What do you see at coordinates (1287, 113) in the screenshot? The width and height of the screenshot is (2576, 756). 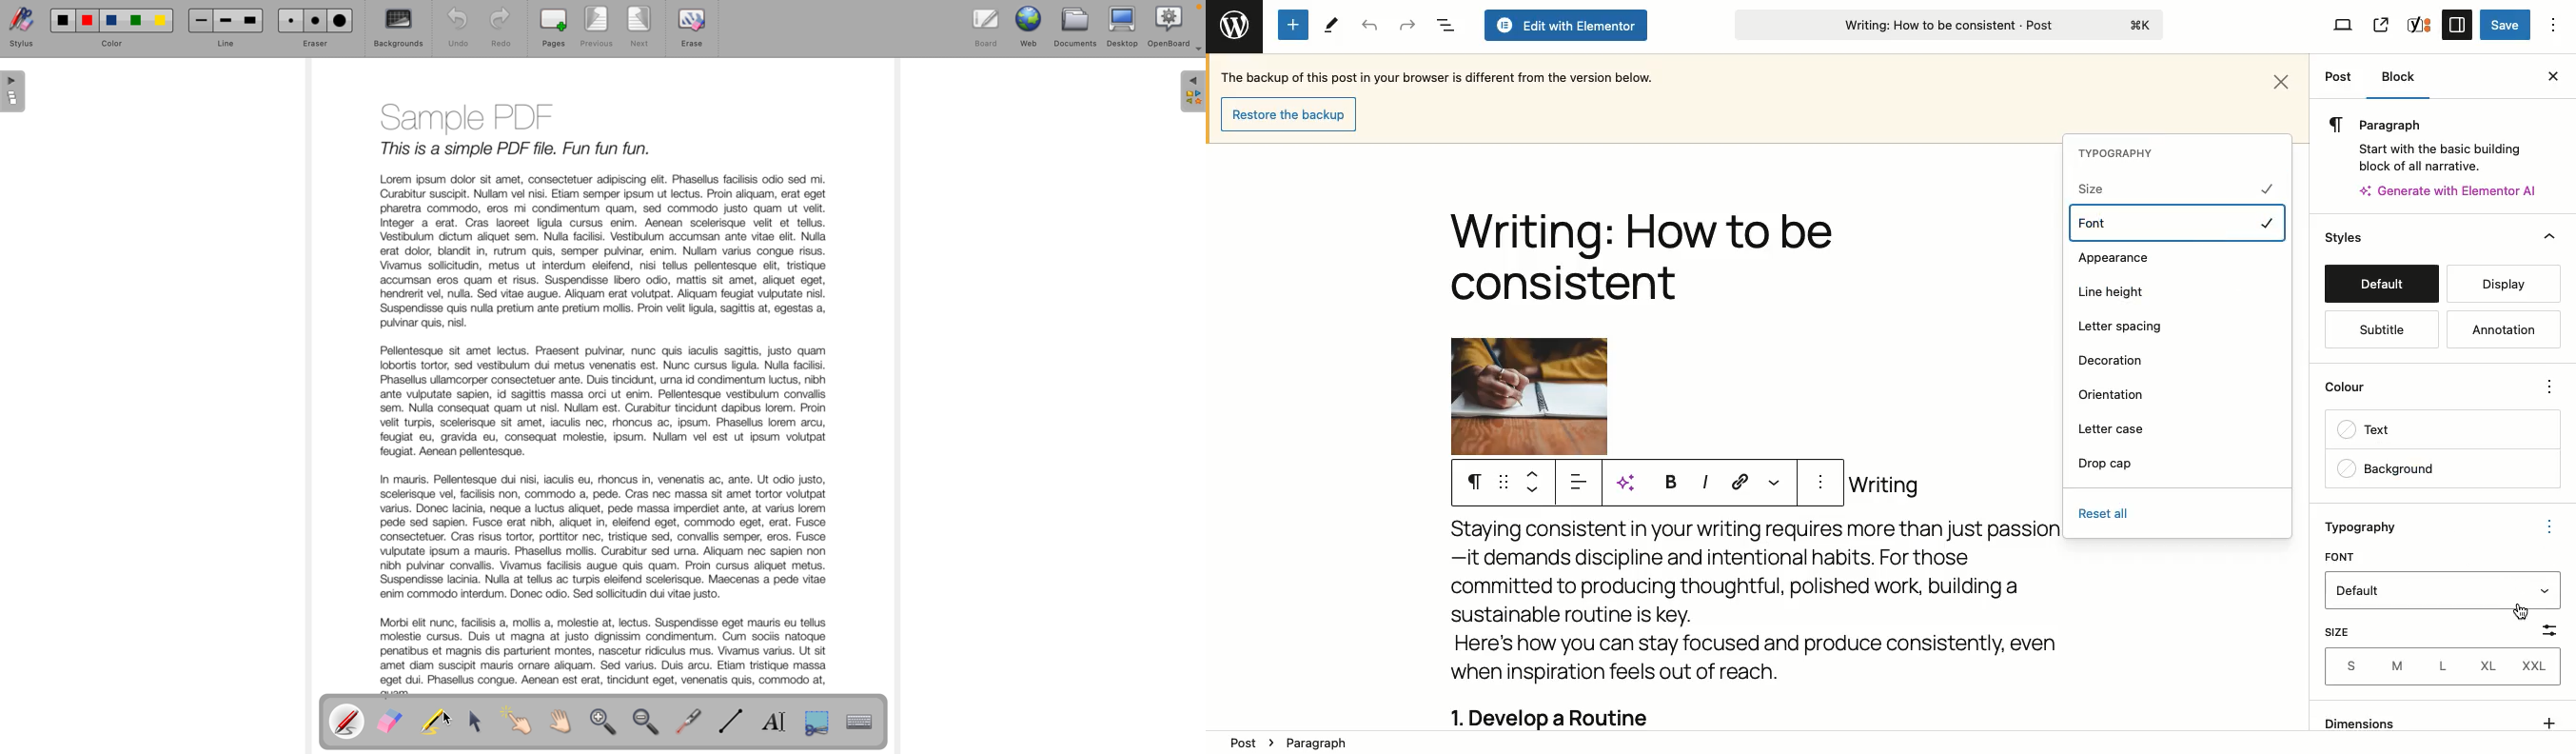 I see `Restore backup` at bounding box center [1287, 113].